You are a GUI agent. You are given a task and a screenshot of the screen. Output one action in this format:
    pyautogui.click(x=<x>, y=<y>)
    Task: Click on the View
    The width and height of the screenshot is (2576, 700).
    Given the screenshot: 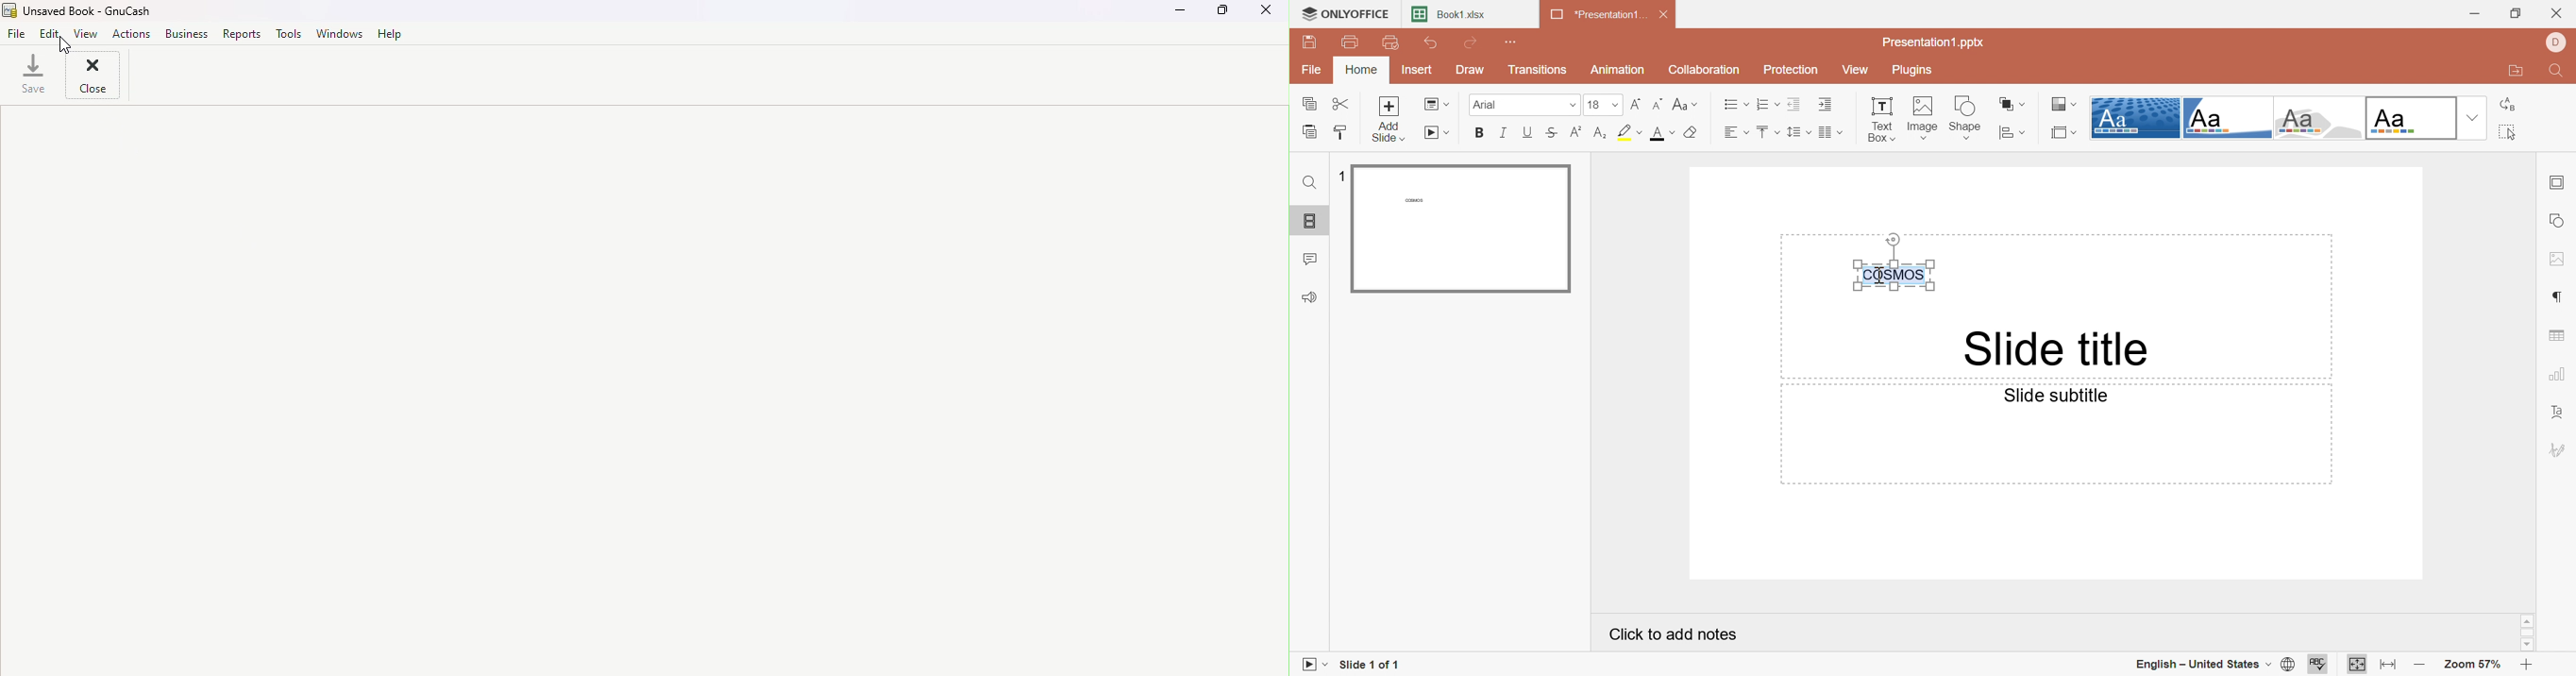 What is the action you would take?
    pyautogui.click(x=1853, y=68)
    